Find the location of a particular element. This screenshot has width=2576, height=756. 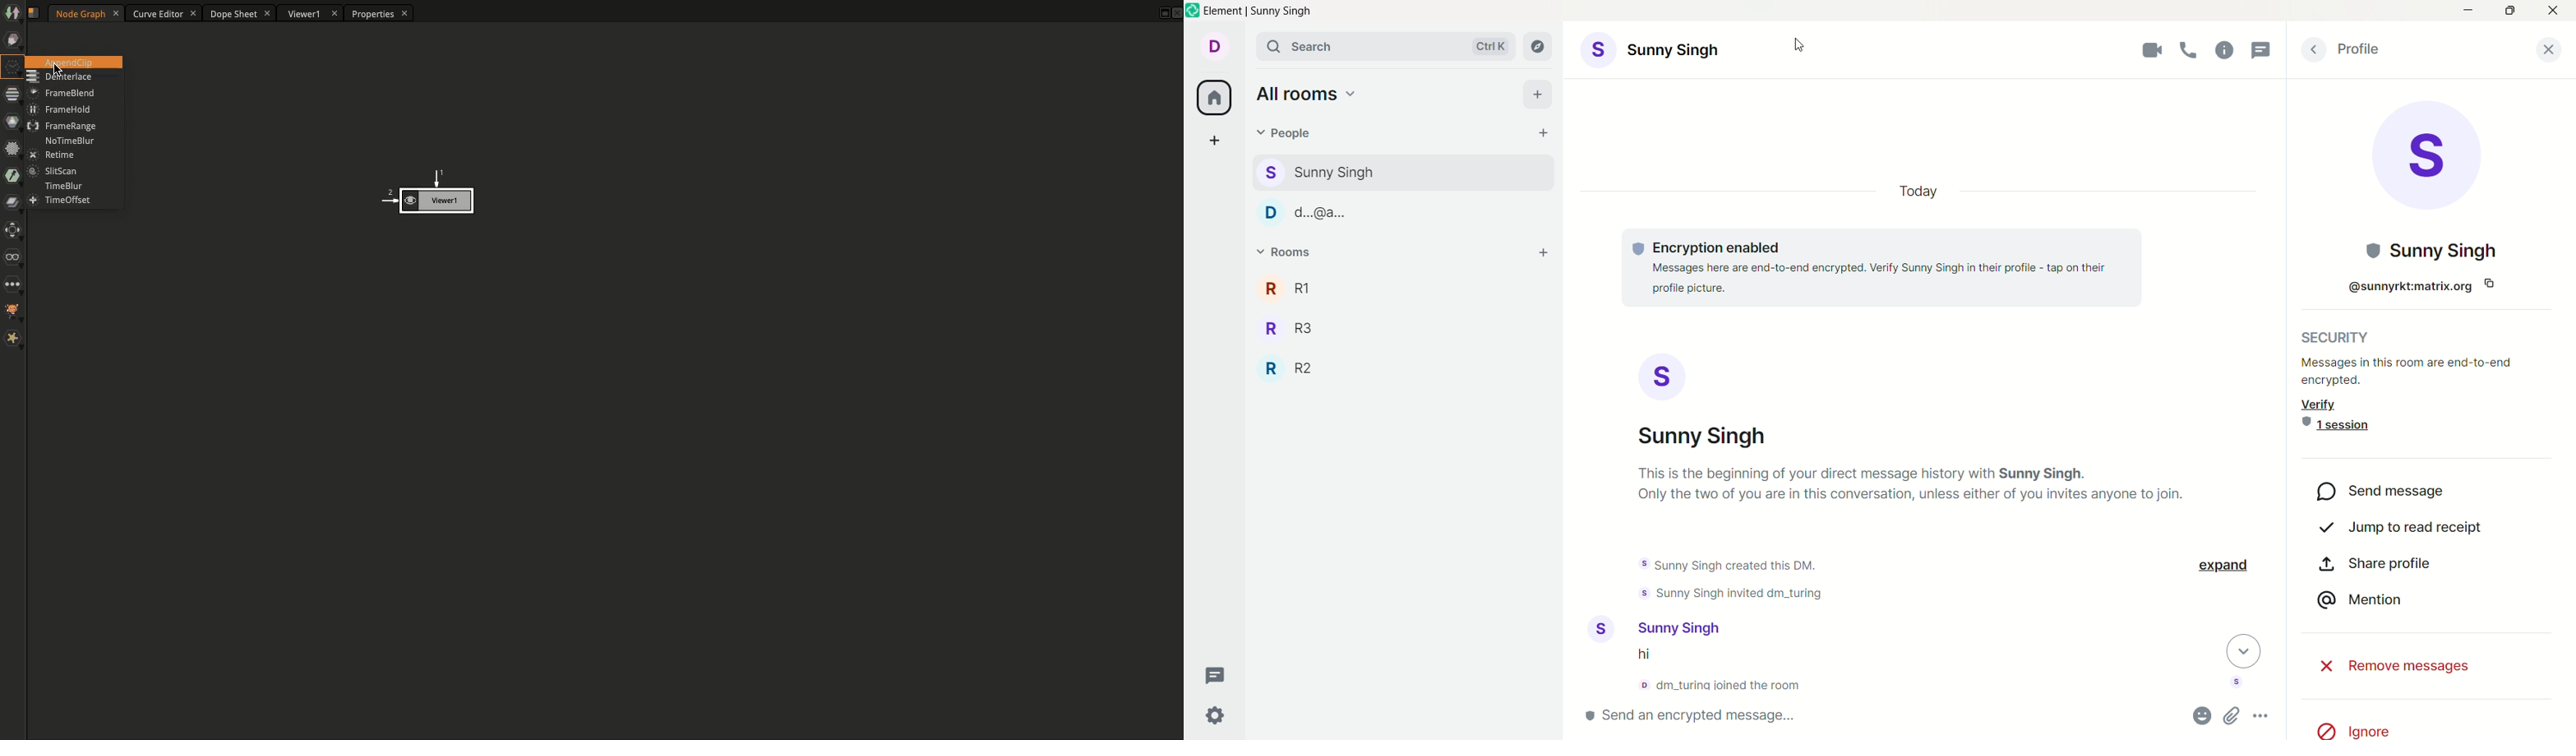

Merger is located at coordinates (13, 206).